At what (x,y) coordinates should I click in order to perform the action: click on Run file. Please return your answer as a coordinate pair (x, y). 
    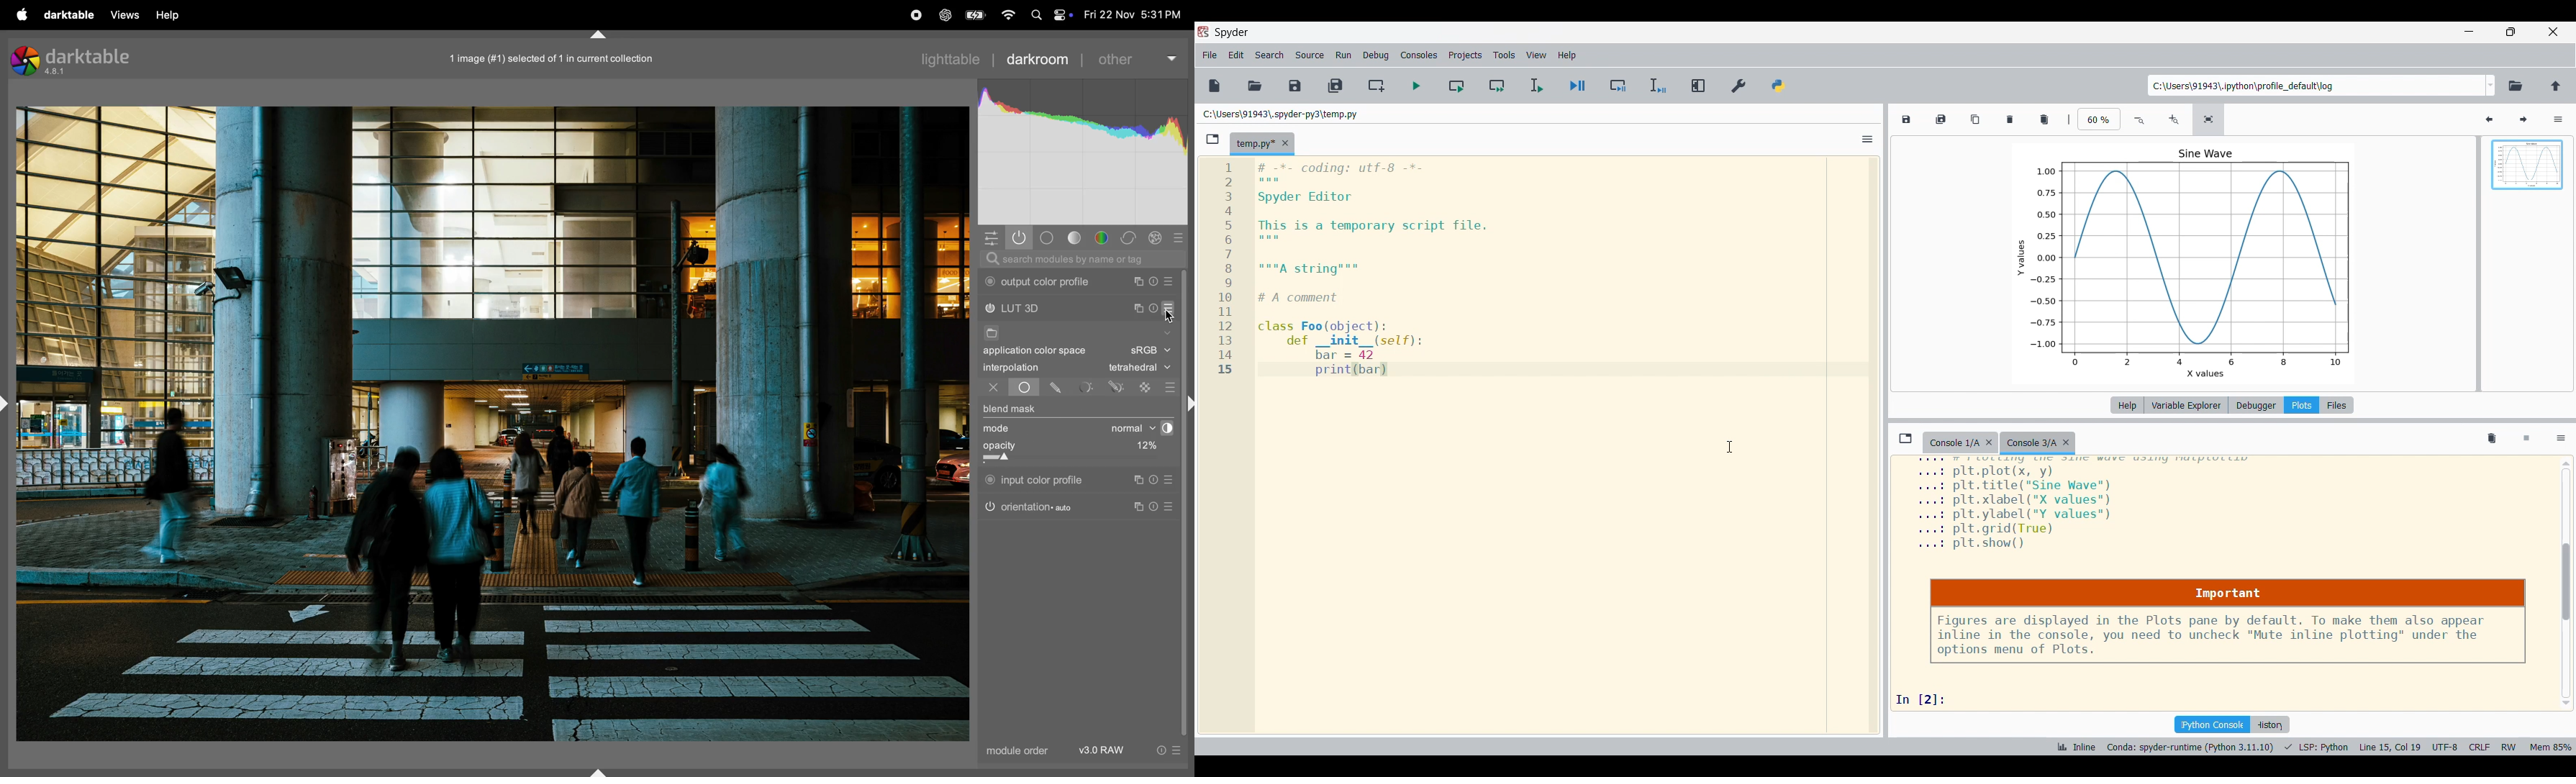
    Looking at the image, I should click on (1416, 86).